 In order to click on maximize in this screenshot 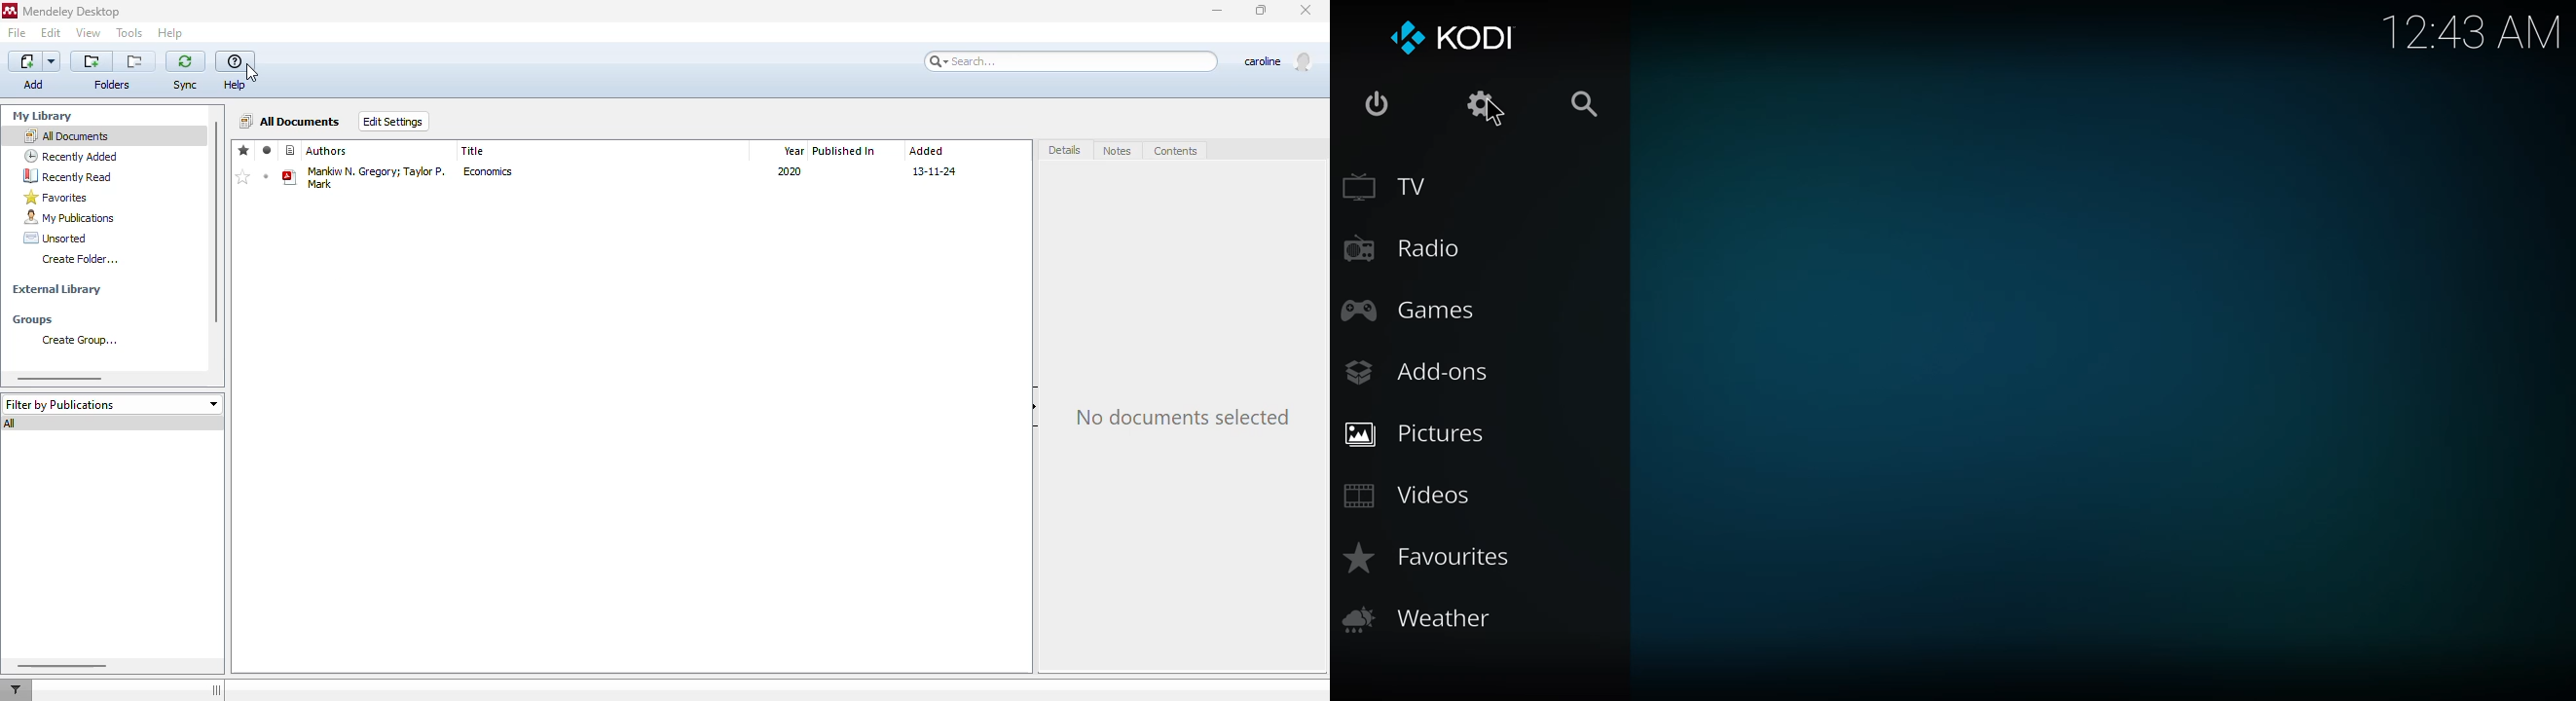, I will do `click(1262, 11)`.